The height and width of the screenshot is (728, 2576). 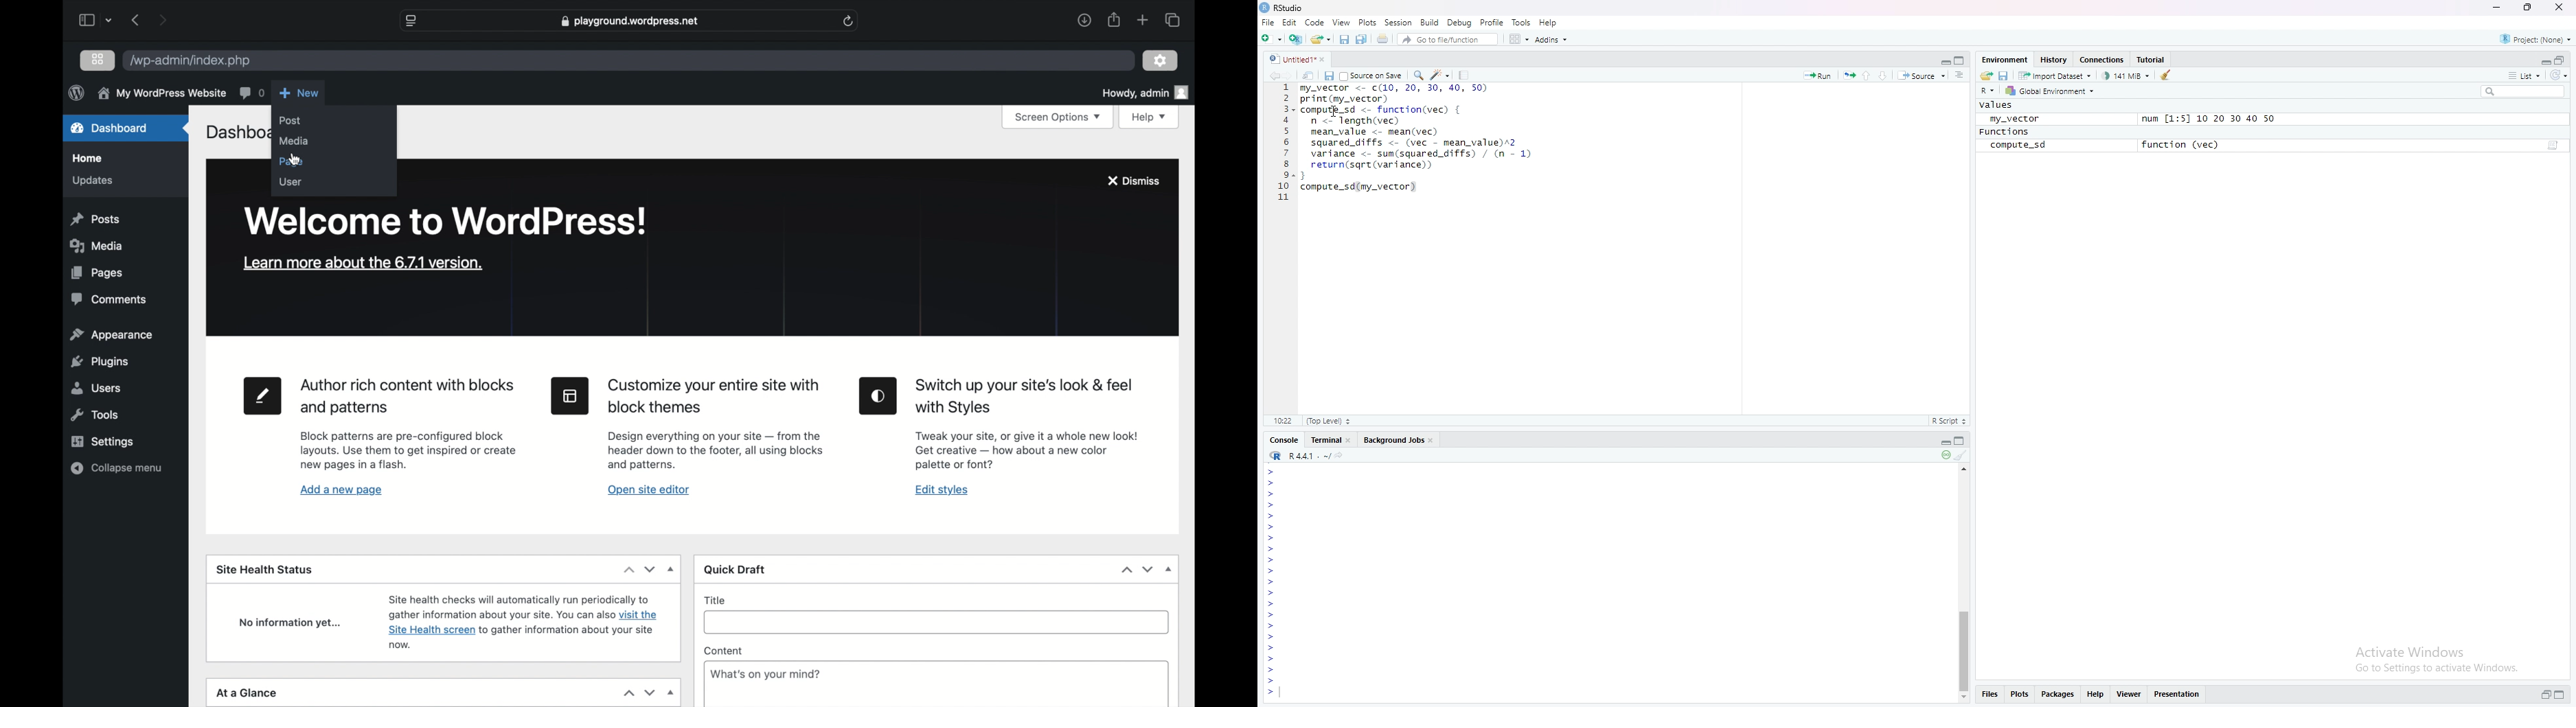 What do you see at coordinates (1283, 440) in the screenshot?
I see `Console` at bounding box center [1283, 440].